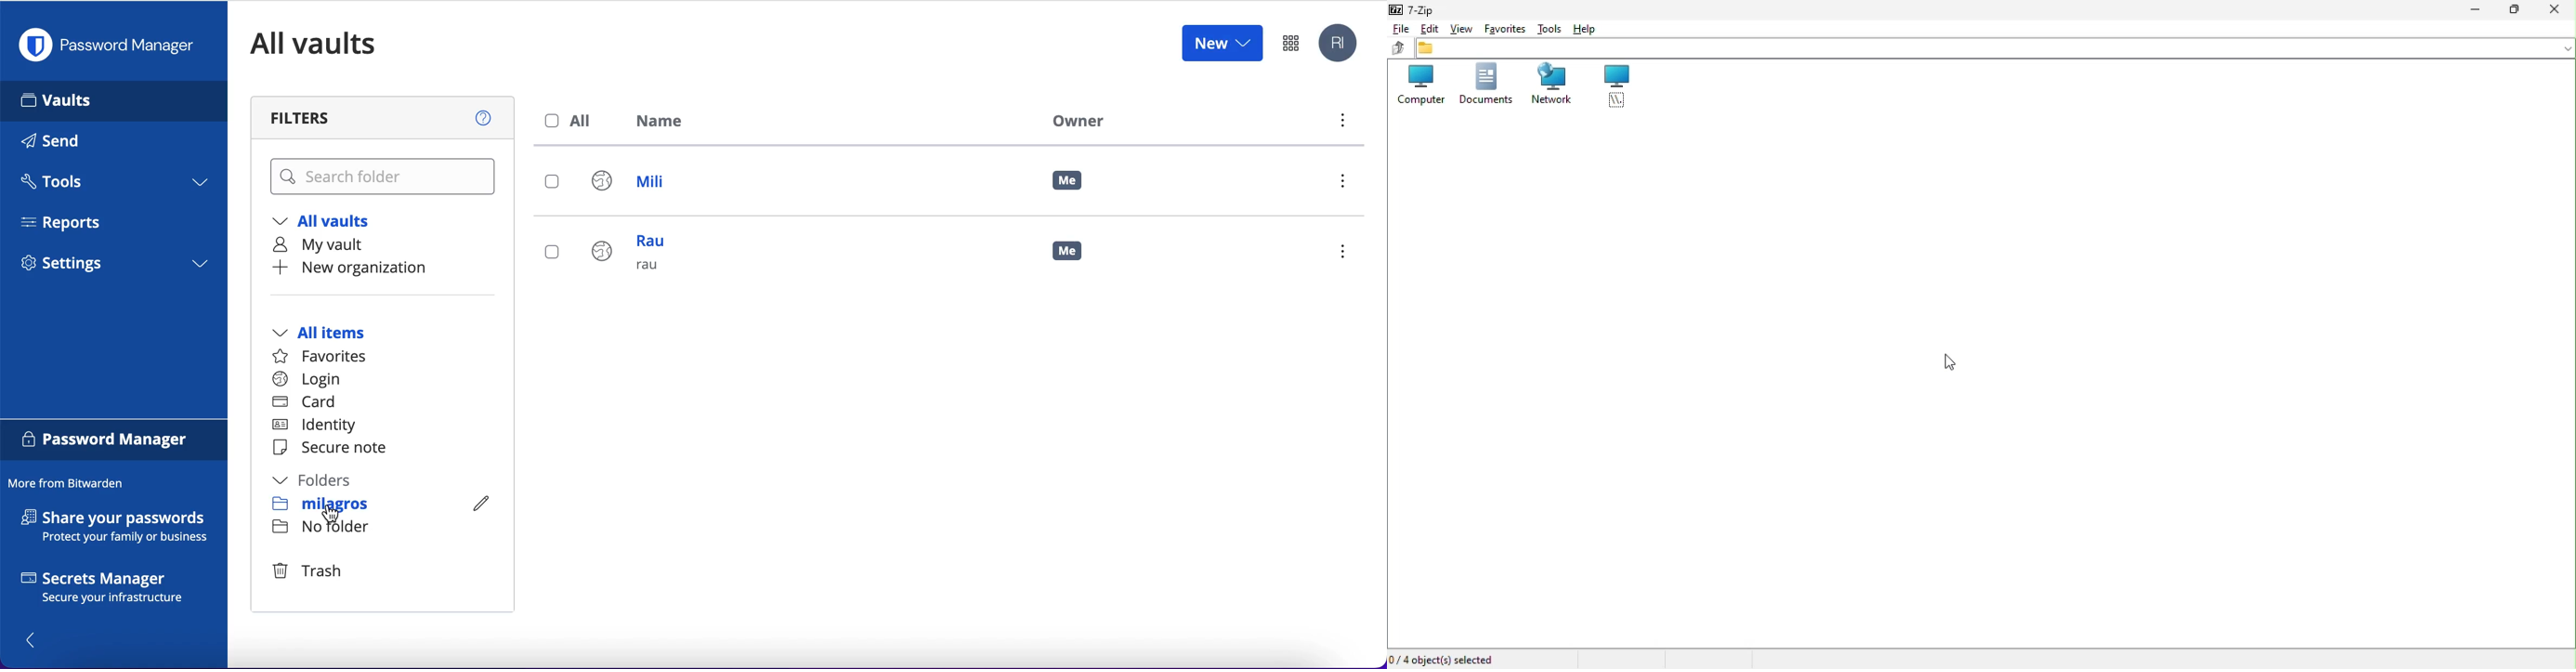 The width and height of the screenshot is (2576, 672). I want to click on minimize, so click(2471, 10).